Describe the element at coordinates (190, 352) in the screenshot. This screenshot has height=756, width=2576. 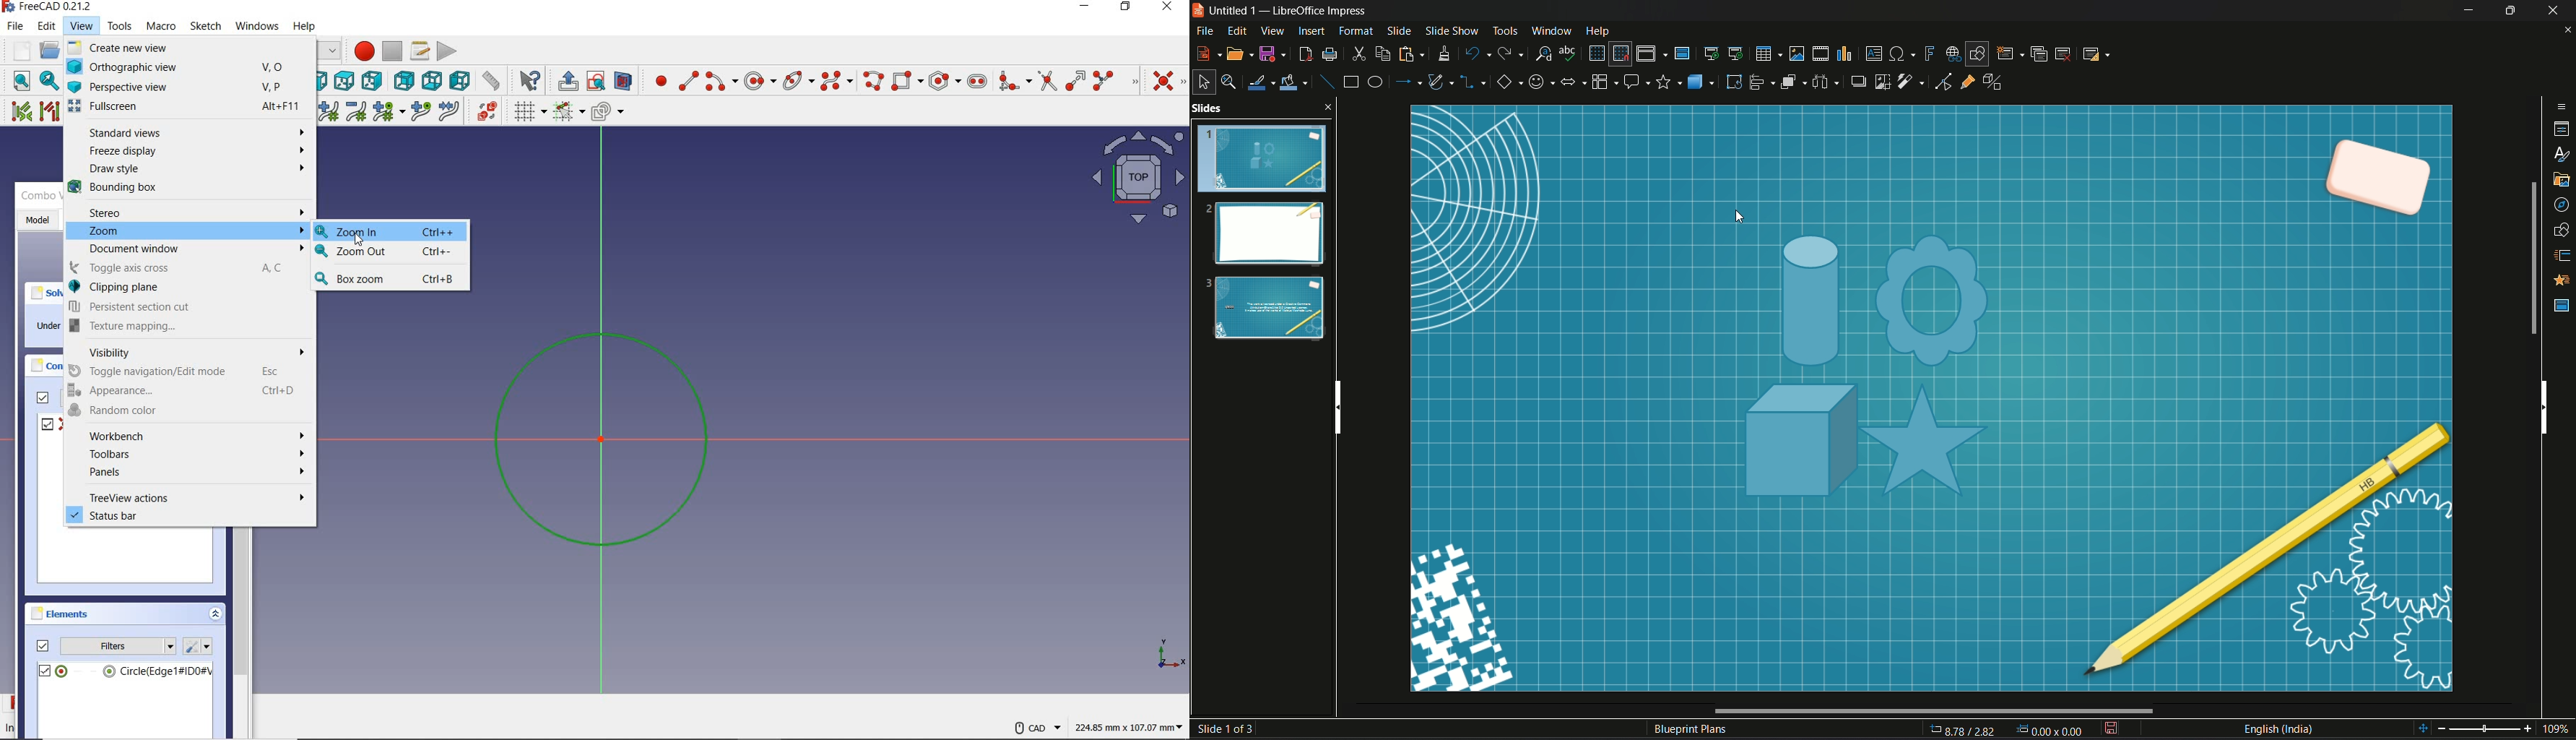
I see `Visibility` at that location.